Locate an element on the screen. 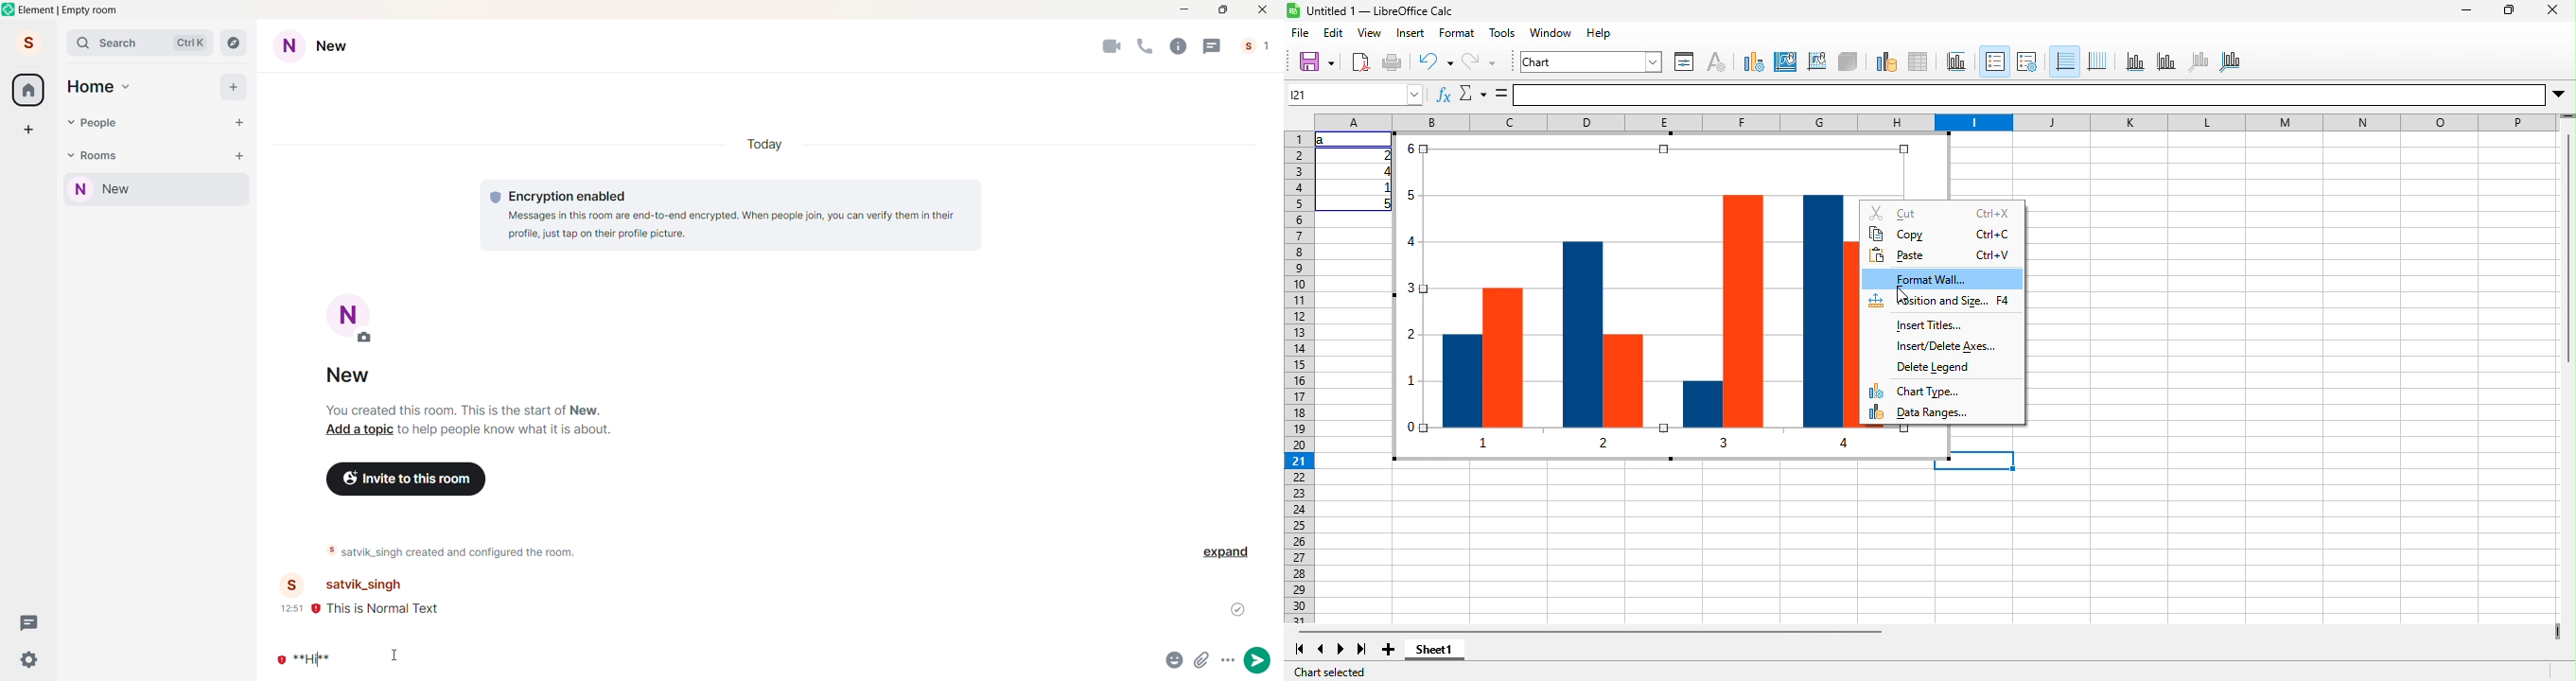 Image resolution: width=2576 pixels, height=700 pixels. previous sheet is located at coordinates (1320, 649).